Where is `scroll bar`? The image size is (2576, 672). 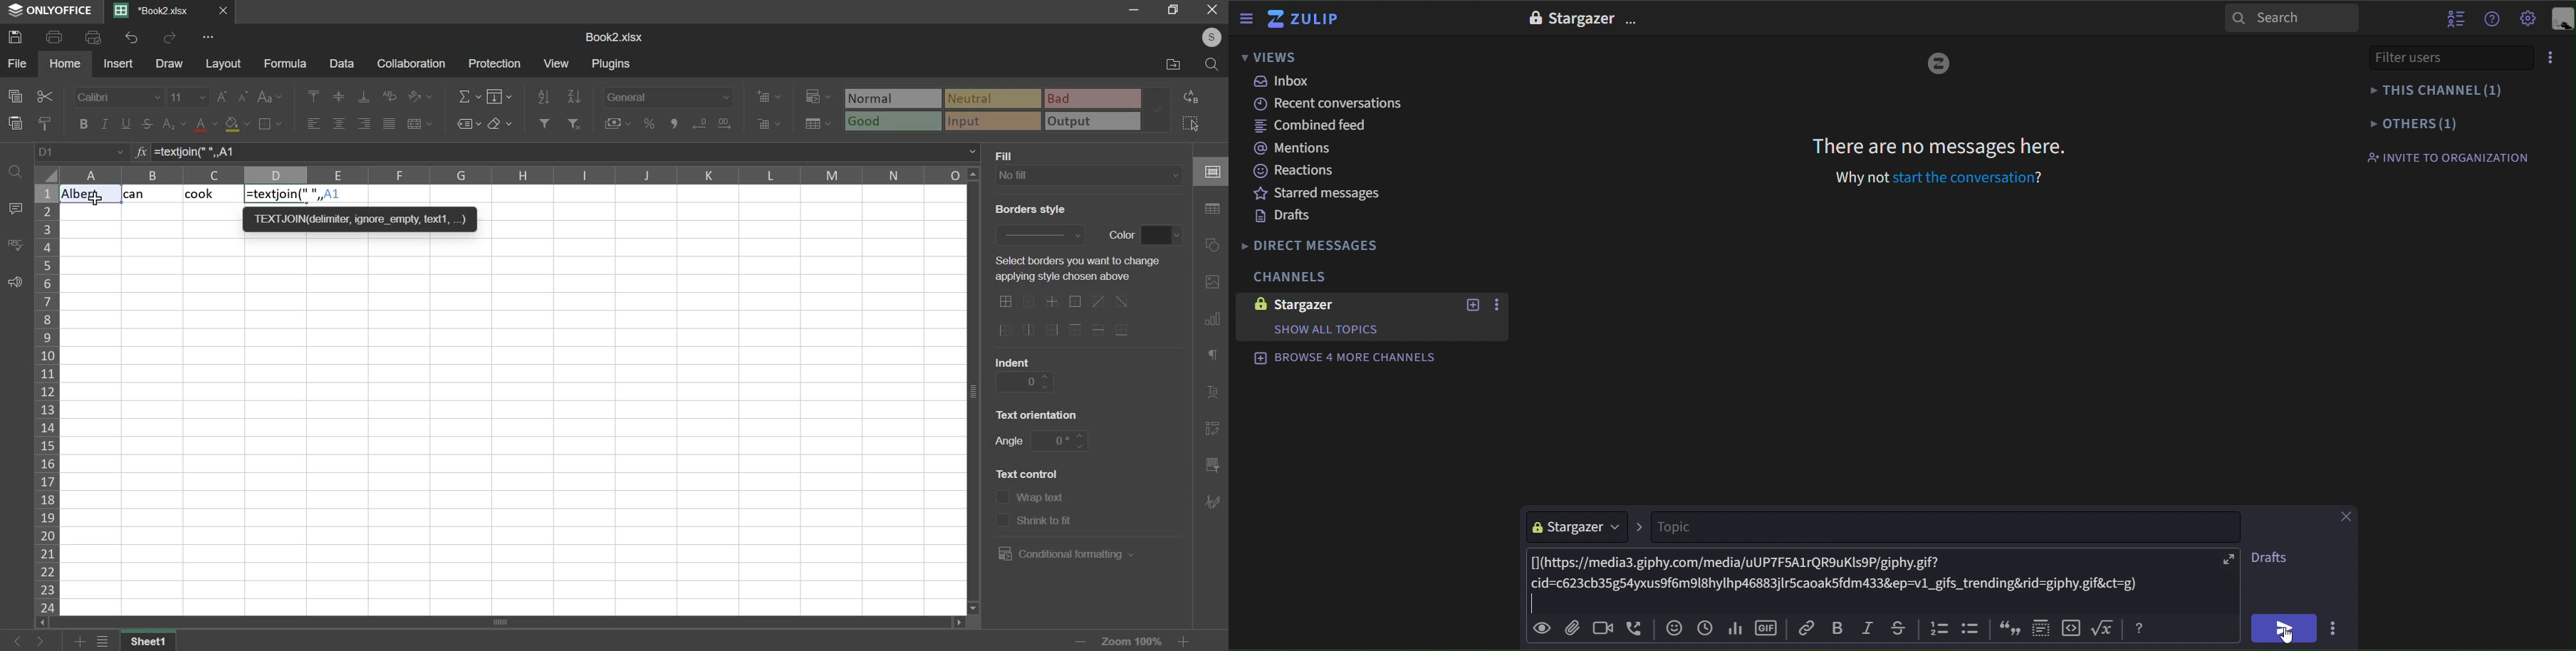
scroll bar is located at coordinates (498, 623).